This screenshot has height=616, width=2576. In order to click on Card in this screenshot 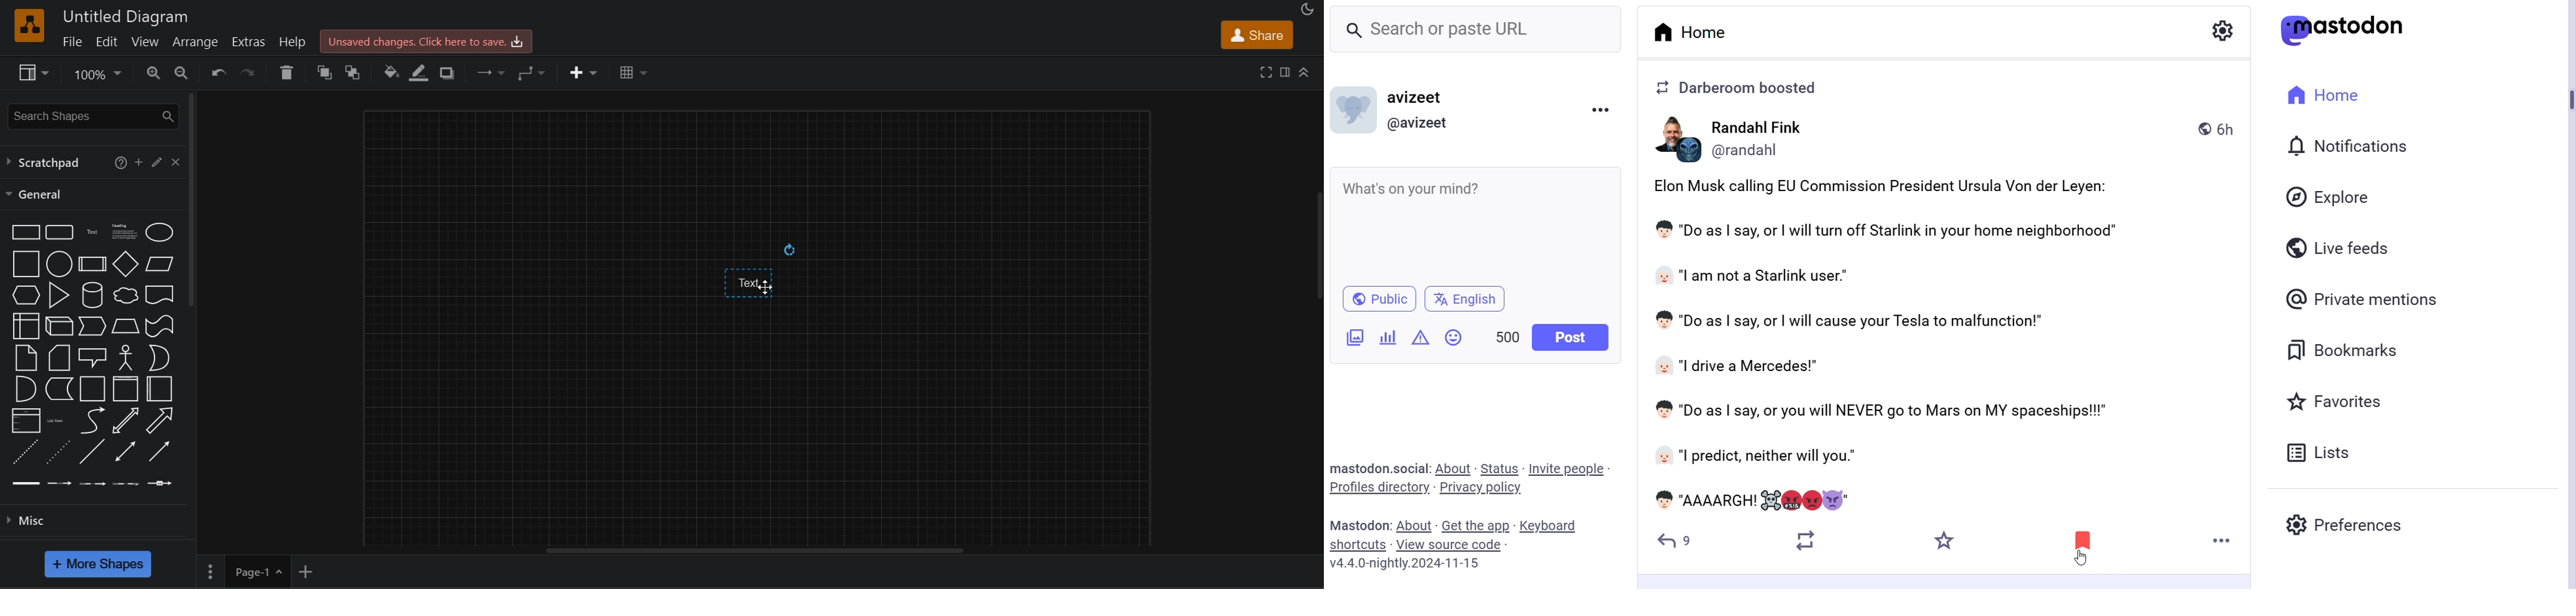, I will do `click(59, 358)`.